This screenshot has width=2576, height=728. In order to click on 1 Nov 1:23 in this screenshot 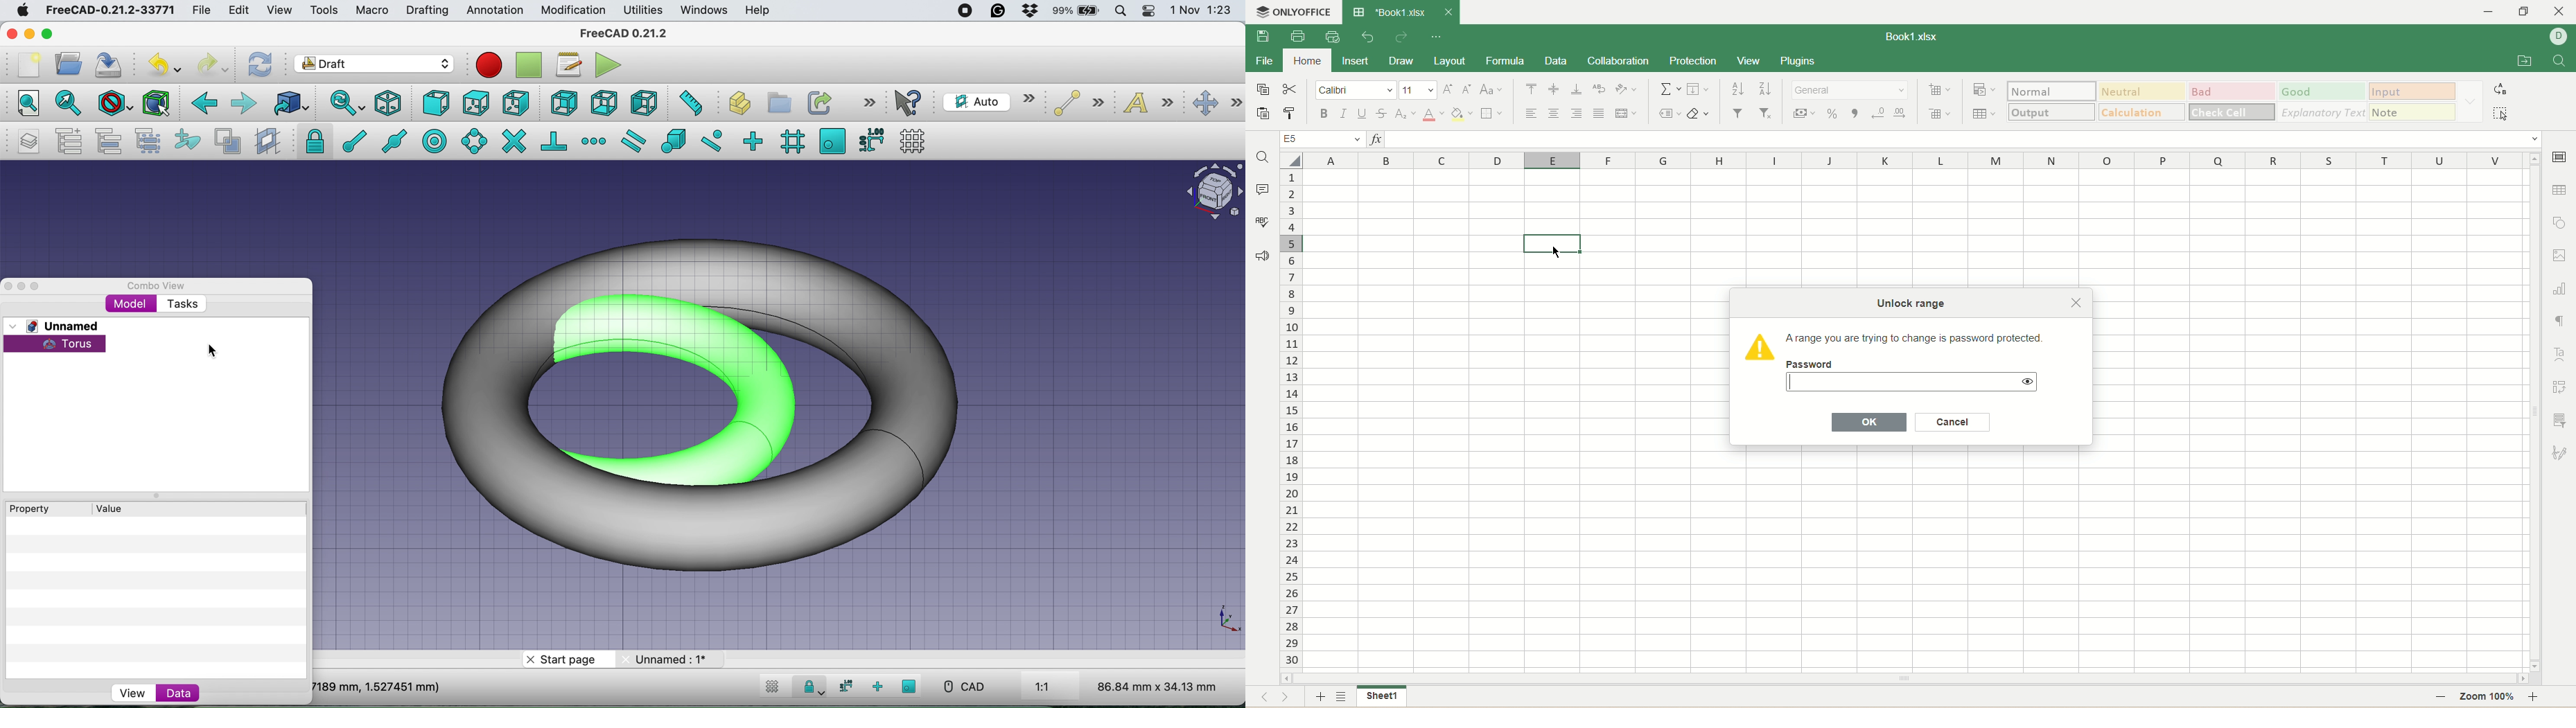, I will do `click(1200, 11)`.